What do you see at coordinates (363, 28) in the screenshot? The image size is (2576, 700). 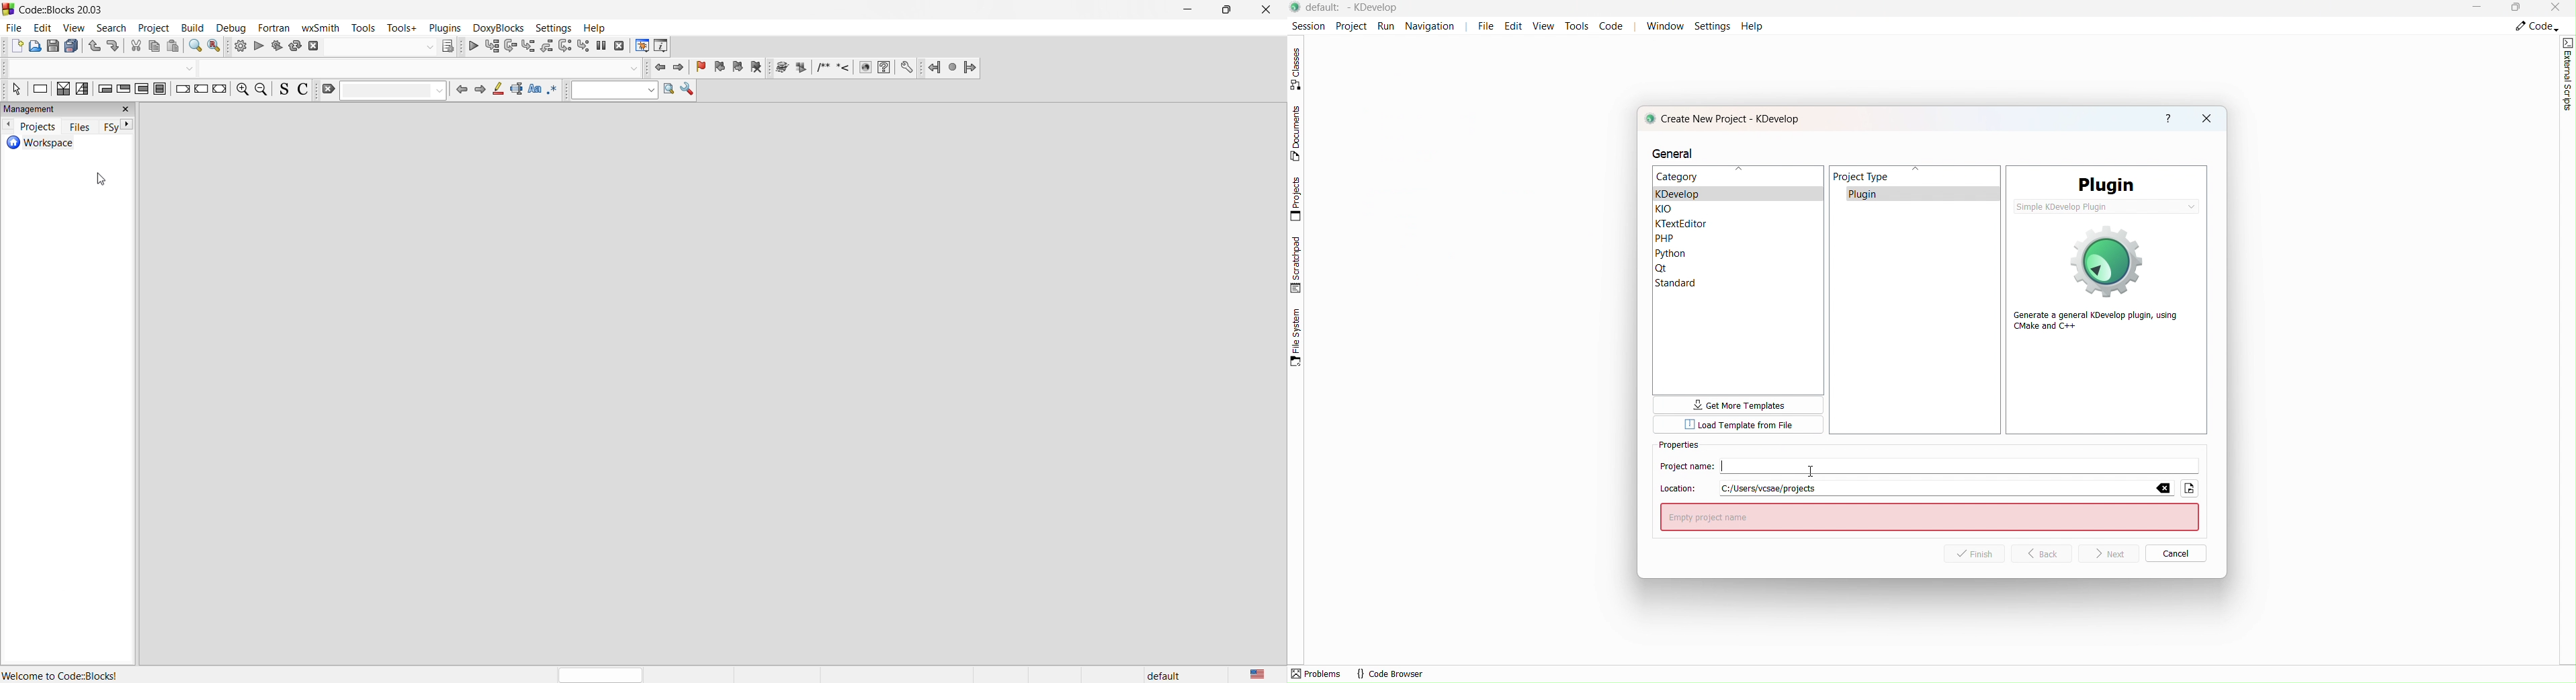 I see `tools` at bounding box center [363, 28].